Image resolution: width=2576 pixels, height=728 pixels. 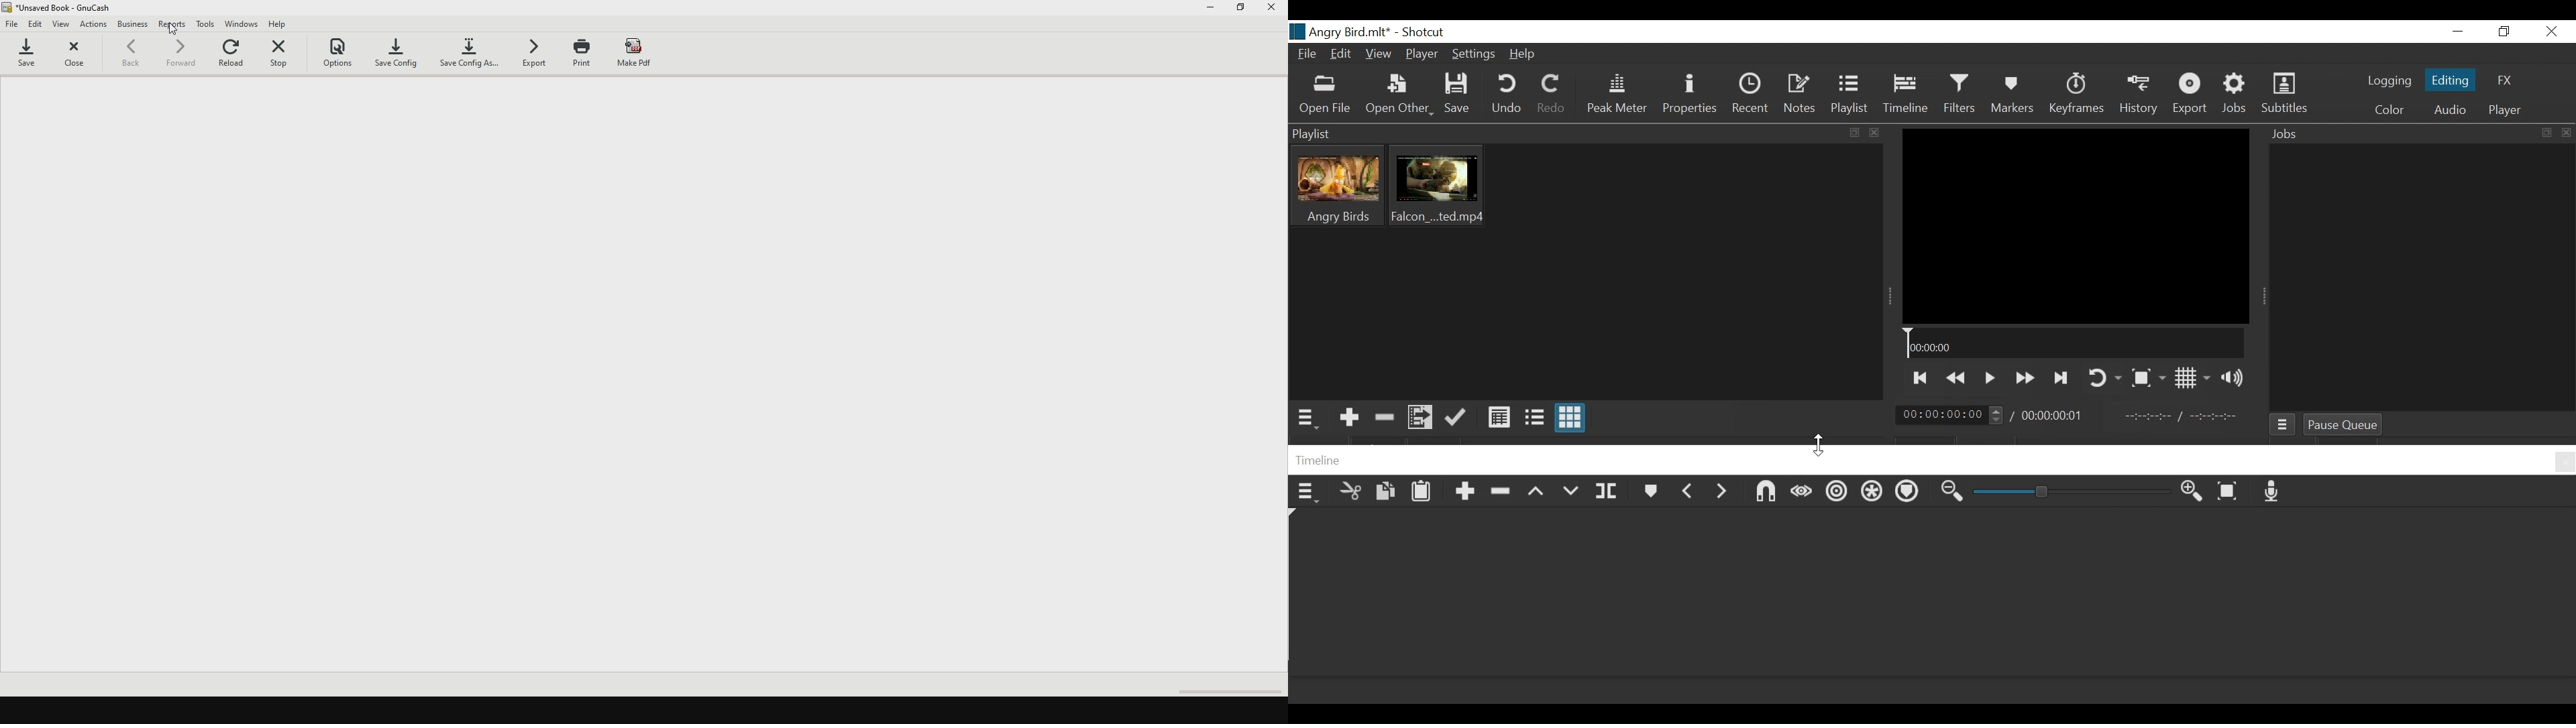 What do you see at coordinates (1537, 495) in the screenshot?
I see `Lift` at bounding box center [1537, 495].